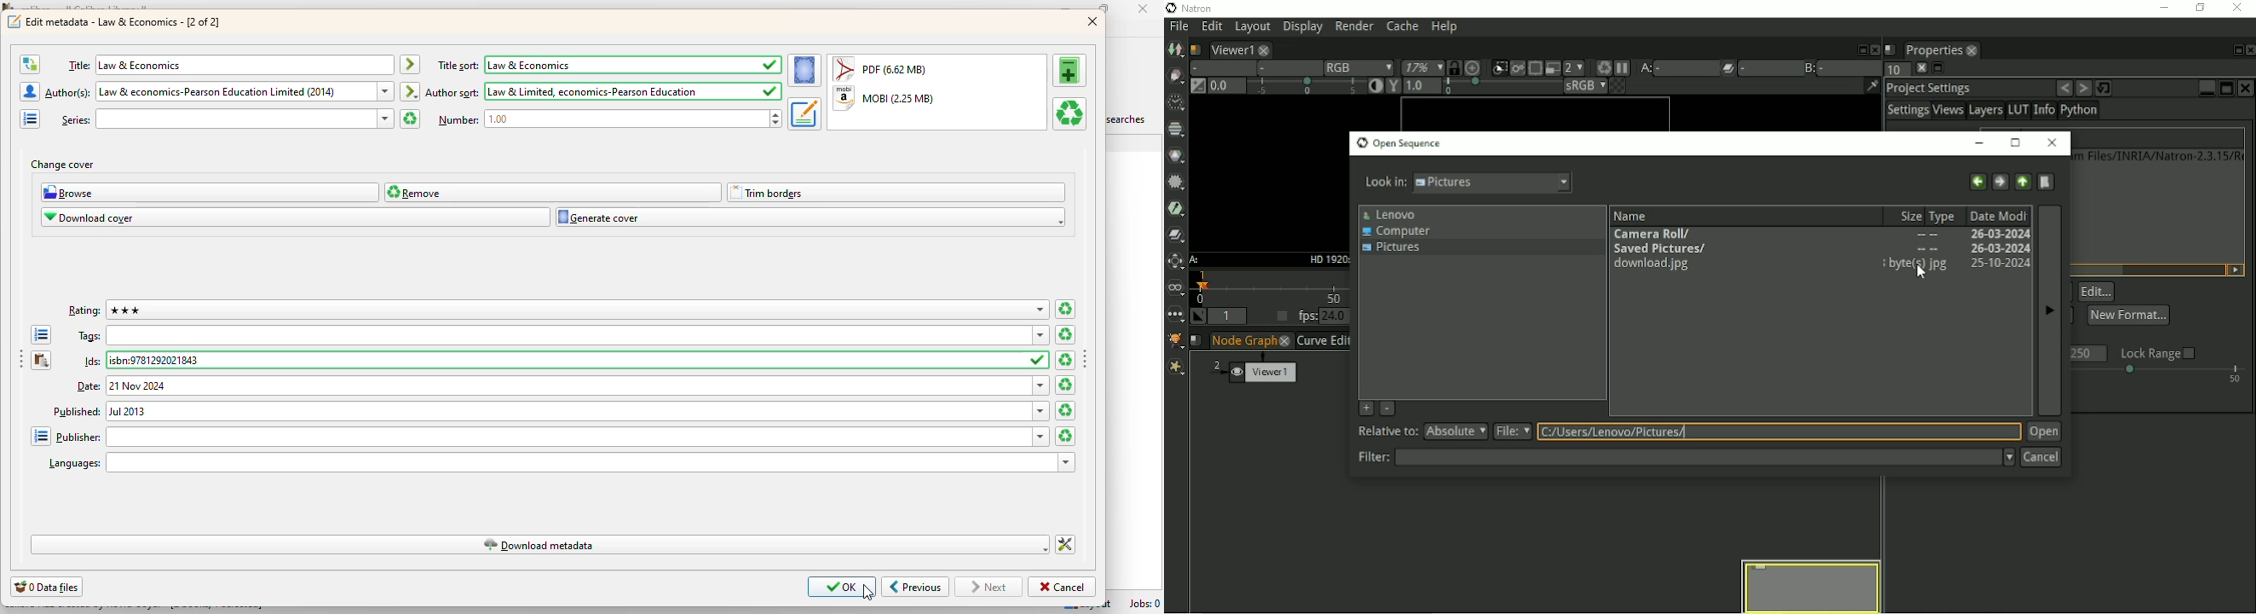 Image resolution: width=2268 pixels, height=616 pixels. Describe the element at coordinates (410, 90) in the screenshot. I see `immediately create the author sort entry based on the current author entry` at that location.